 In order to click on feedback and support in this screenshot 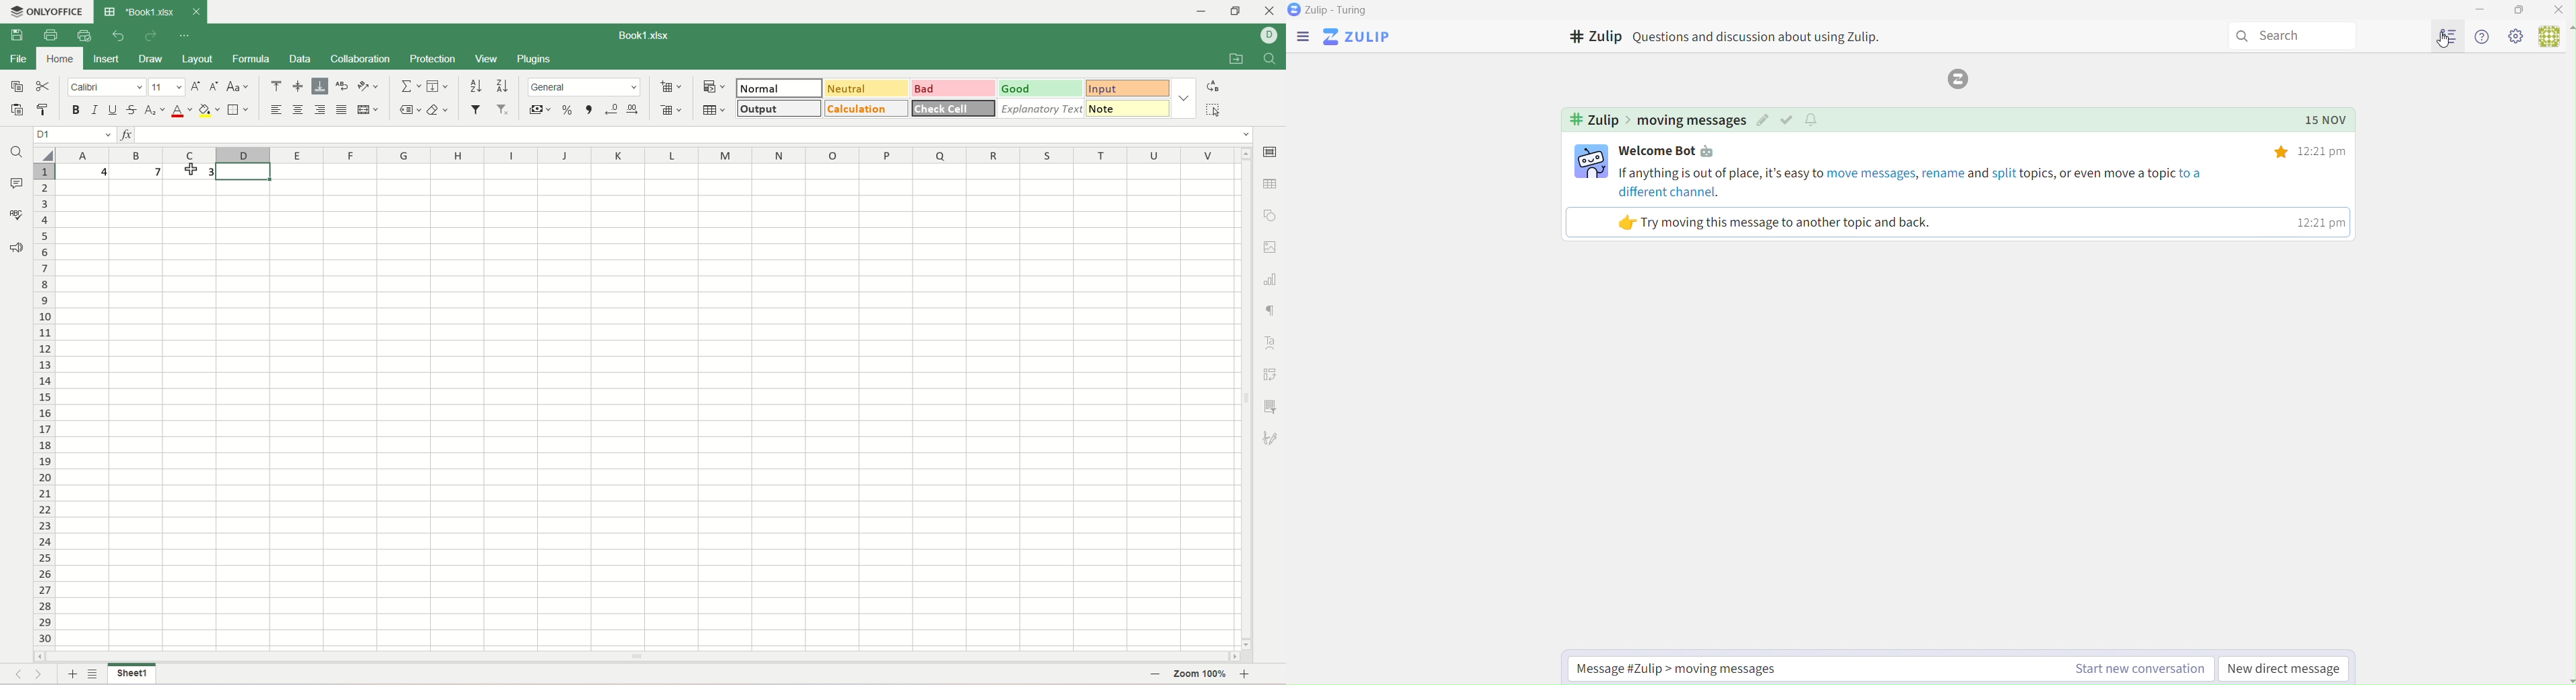, I will do `click(16, 250)`.